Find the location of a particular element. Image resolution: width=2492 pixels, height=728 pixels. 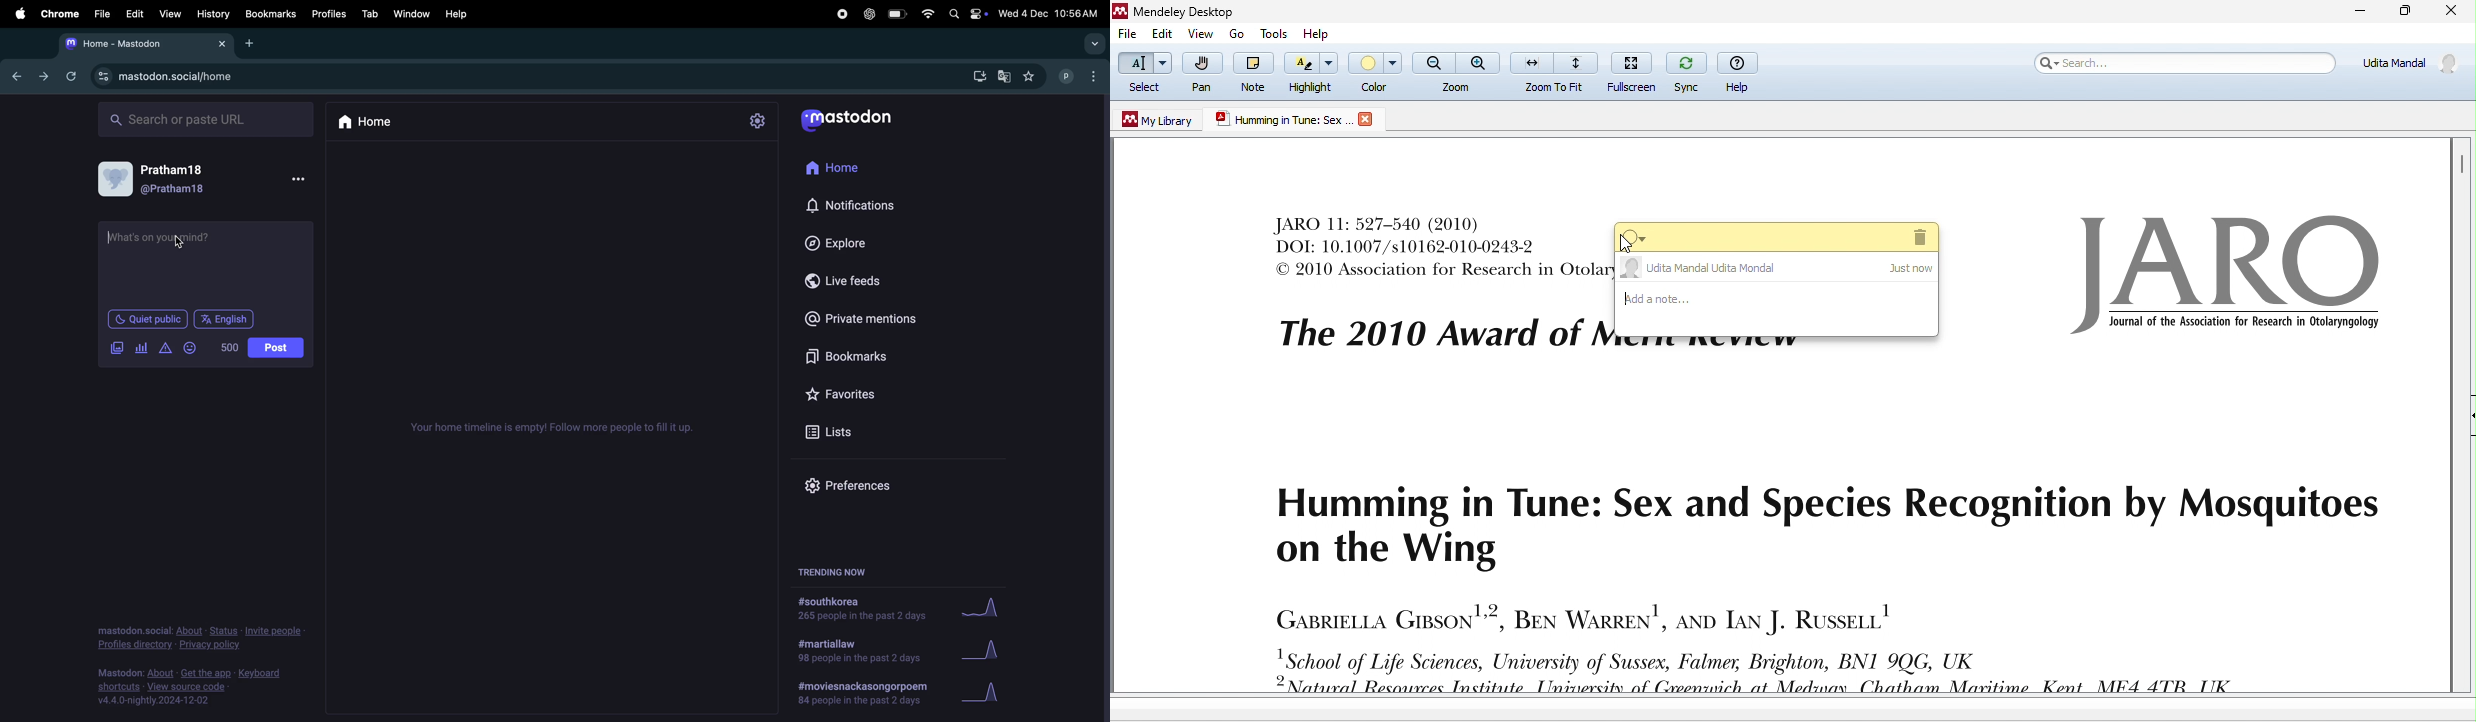

color is located at coordinates (1375, 71).